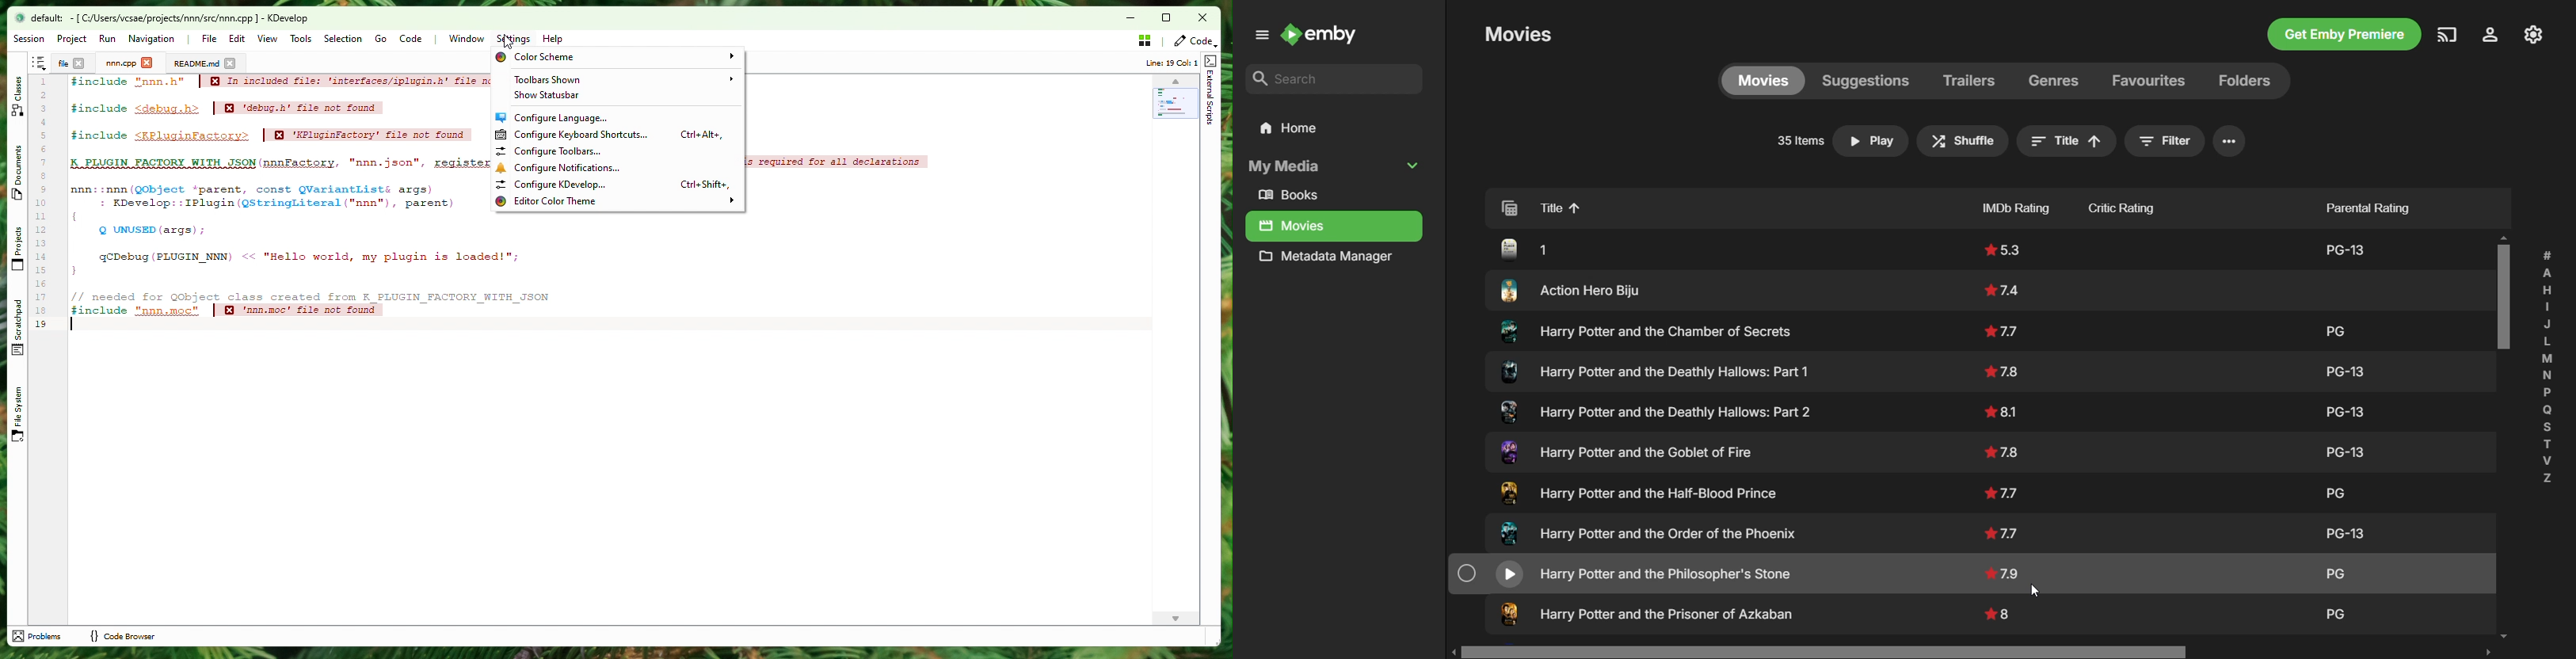 The height and width of the screenshot is (672, 2576). What do you see at coordinates (2343, 36) in the screenshot?
I see `Get Emby Premier` at bounding box center [2343, 36].